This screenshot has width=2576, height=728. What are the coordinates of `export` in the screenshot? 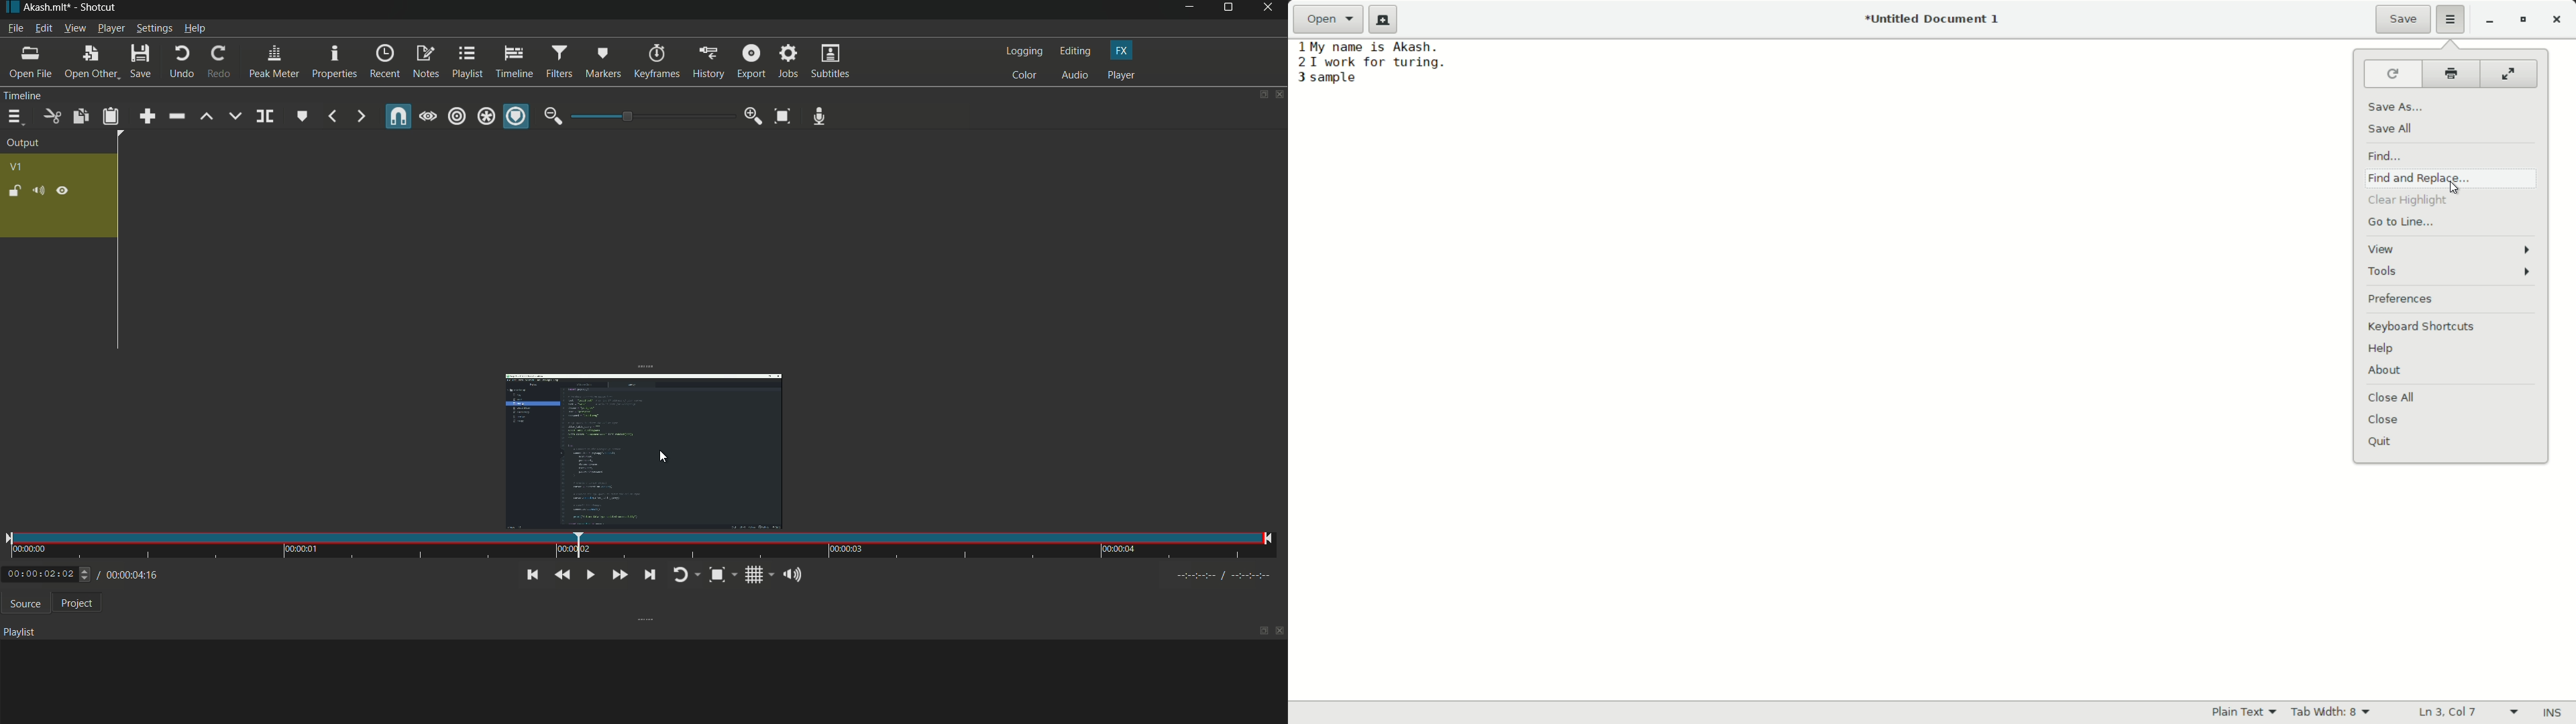 It's located at (749, 62).